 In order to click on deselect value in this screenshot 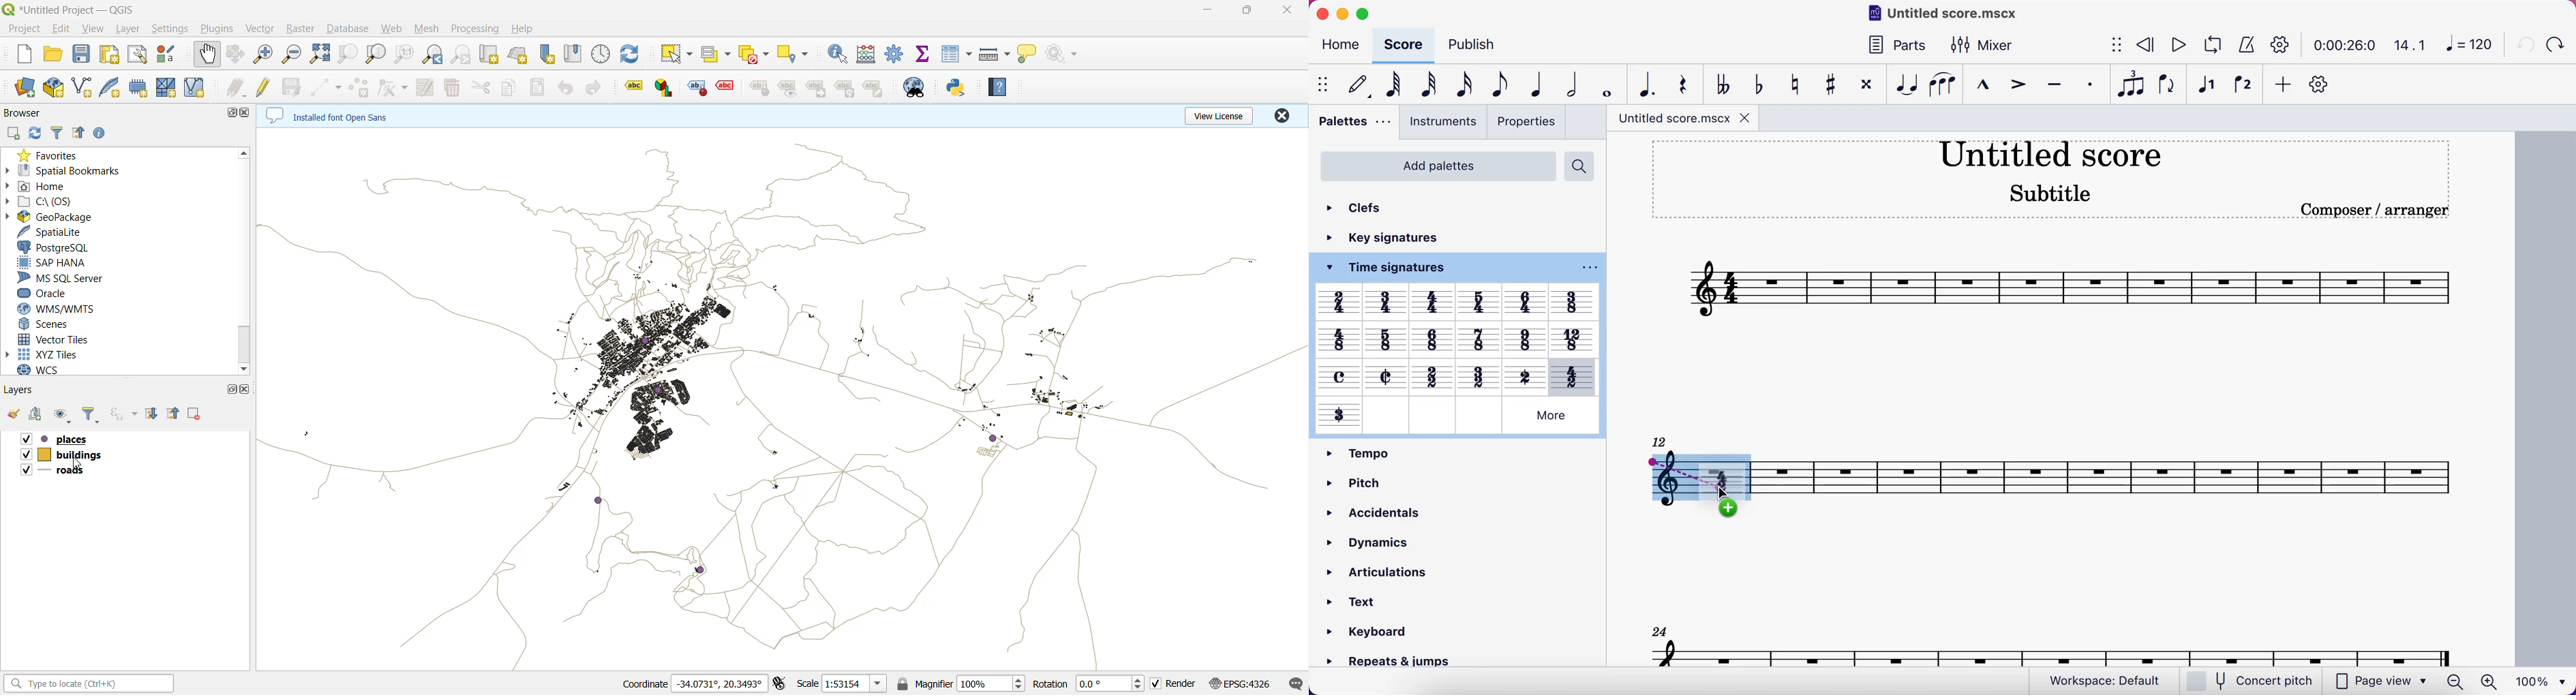, I will do `click(753, 52)`.